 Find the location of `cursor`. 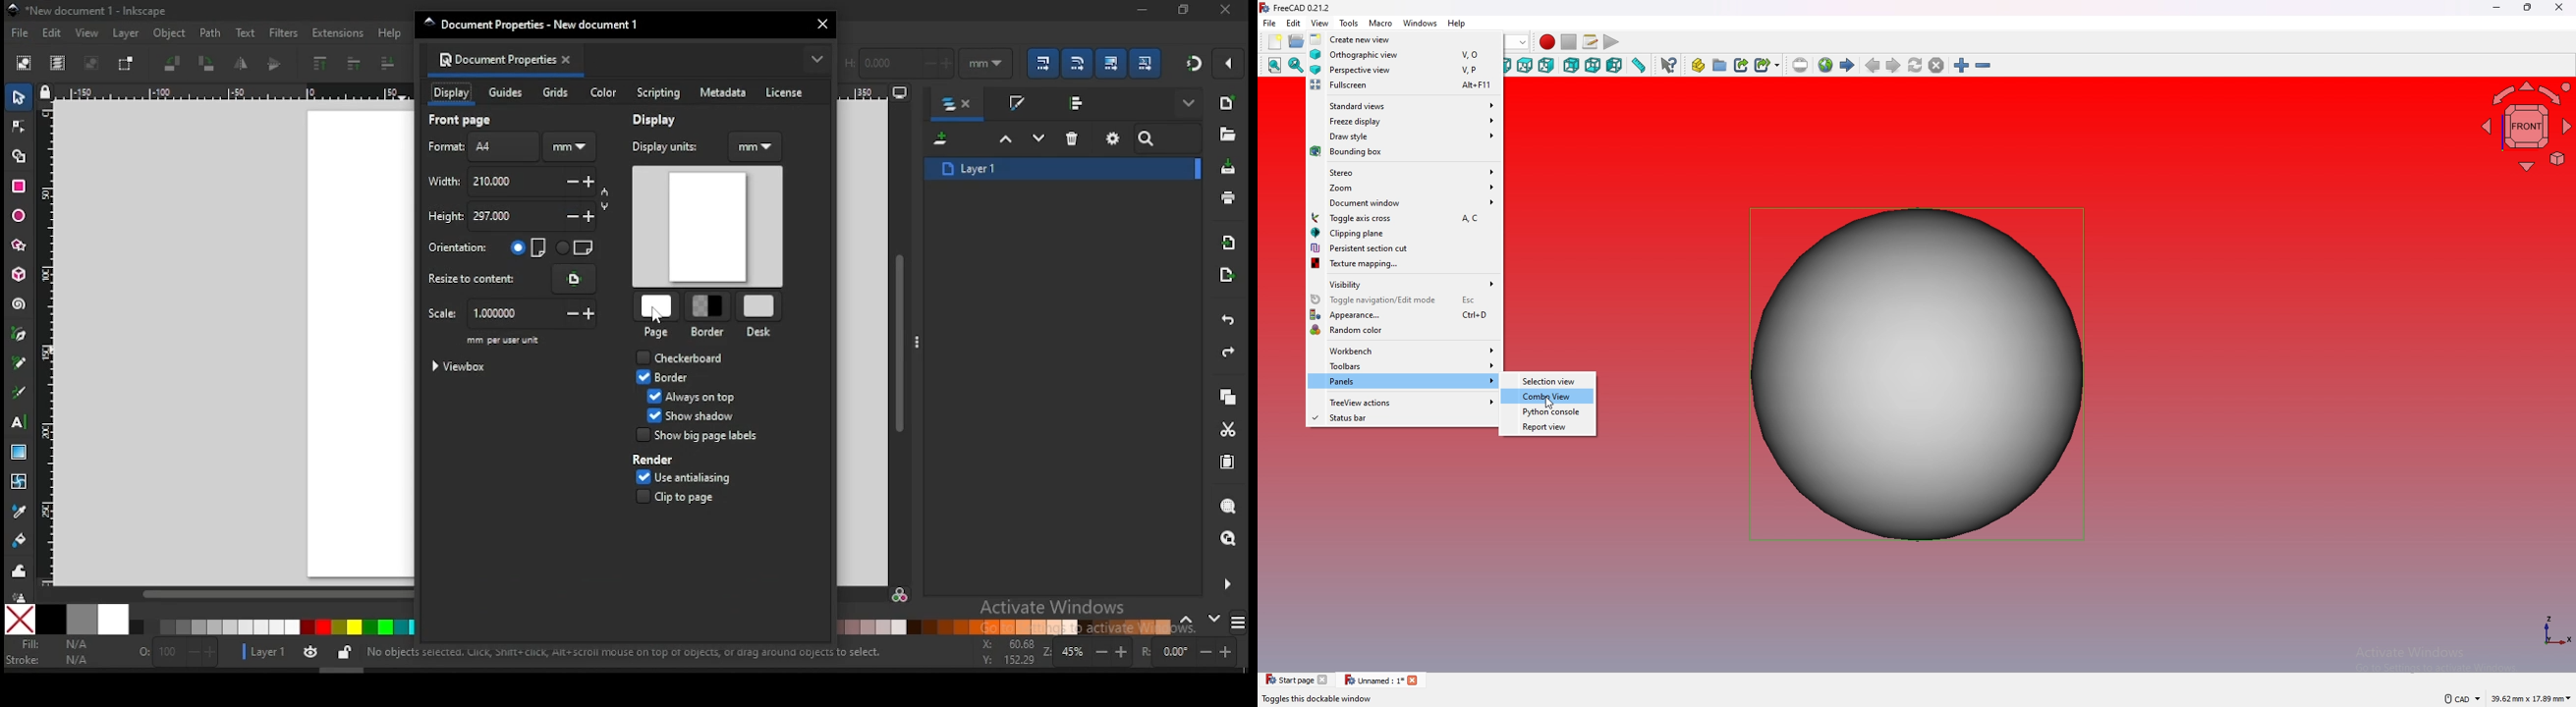

cursor is located at coordinates (656, 314).